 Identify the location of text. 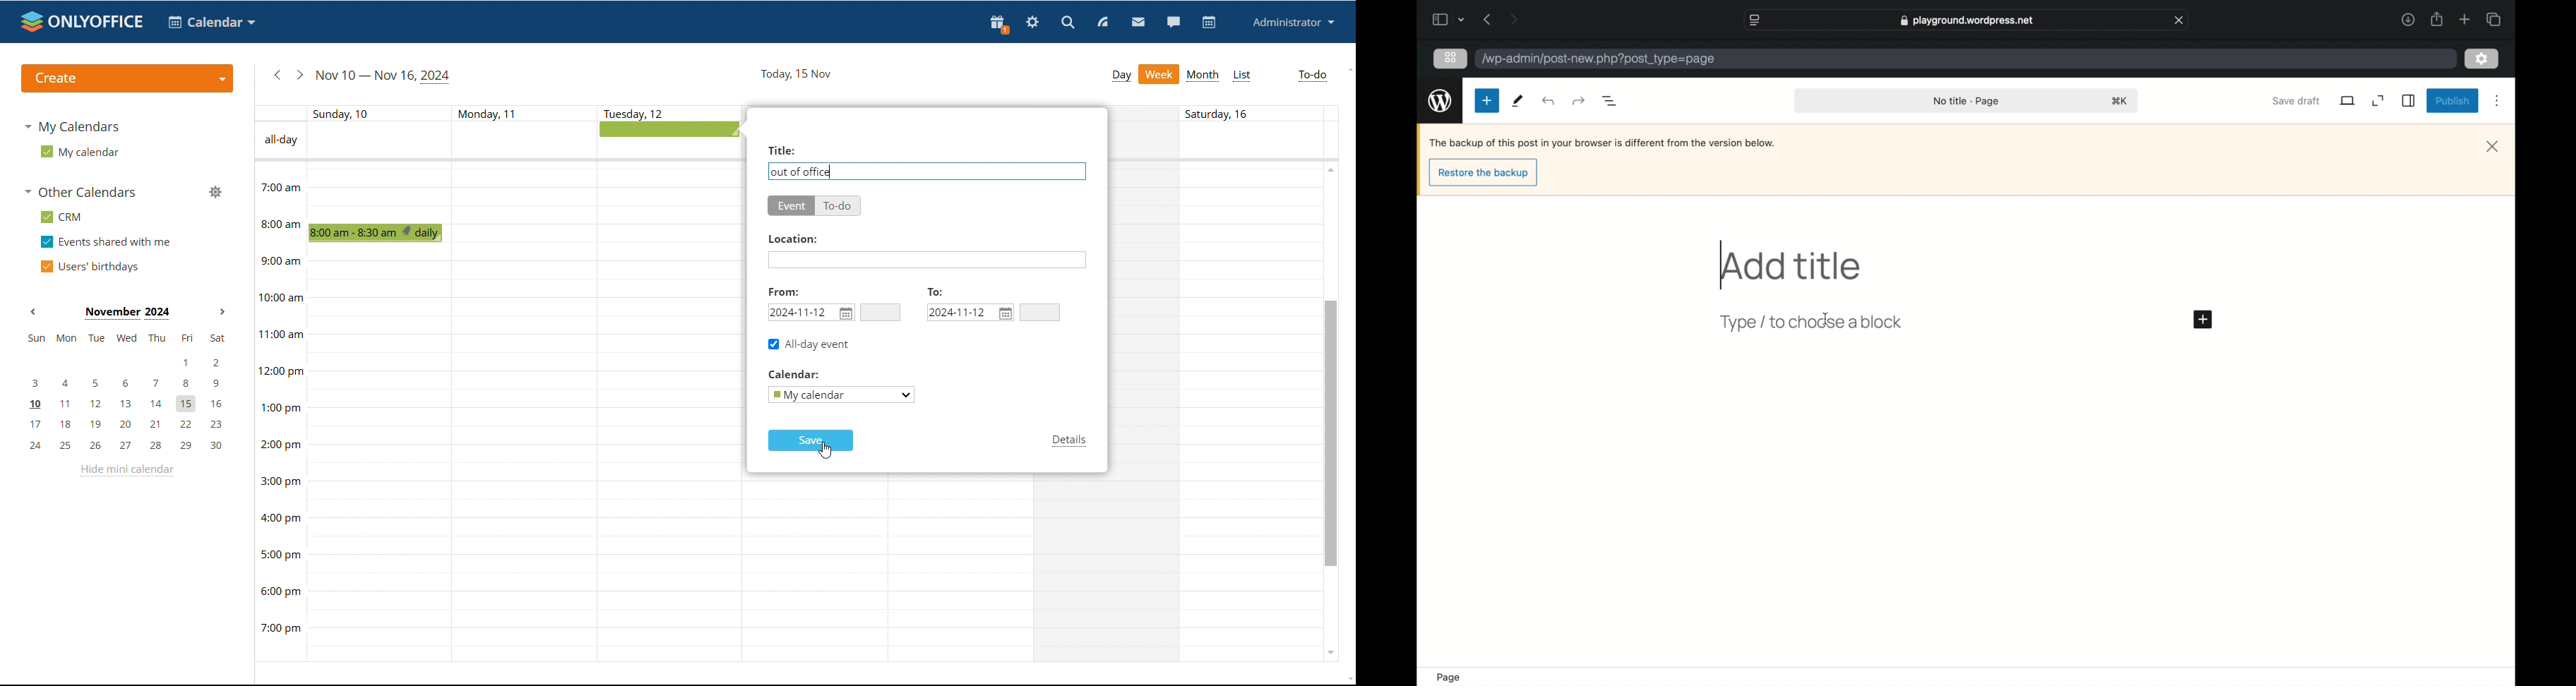
(487, 112).